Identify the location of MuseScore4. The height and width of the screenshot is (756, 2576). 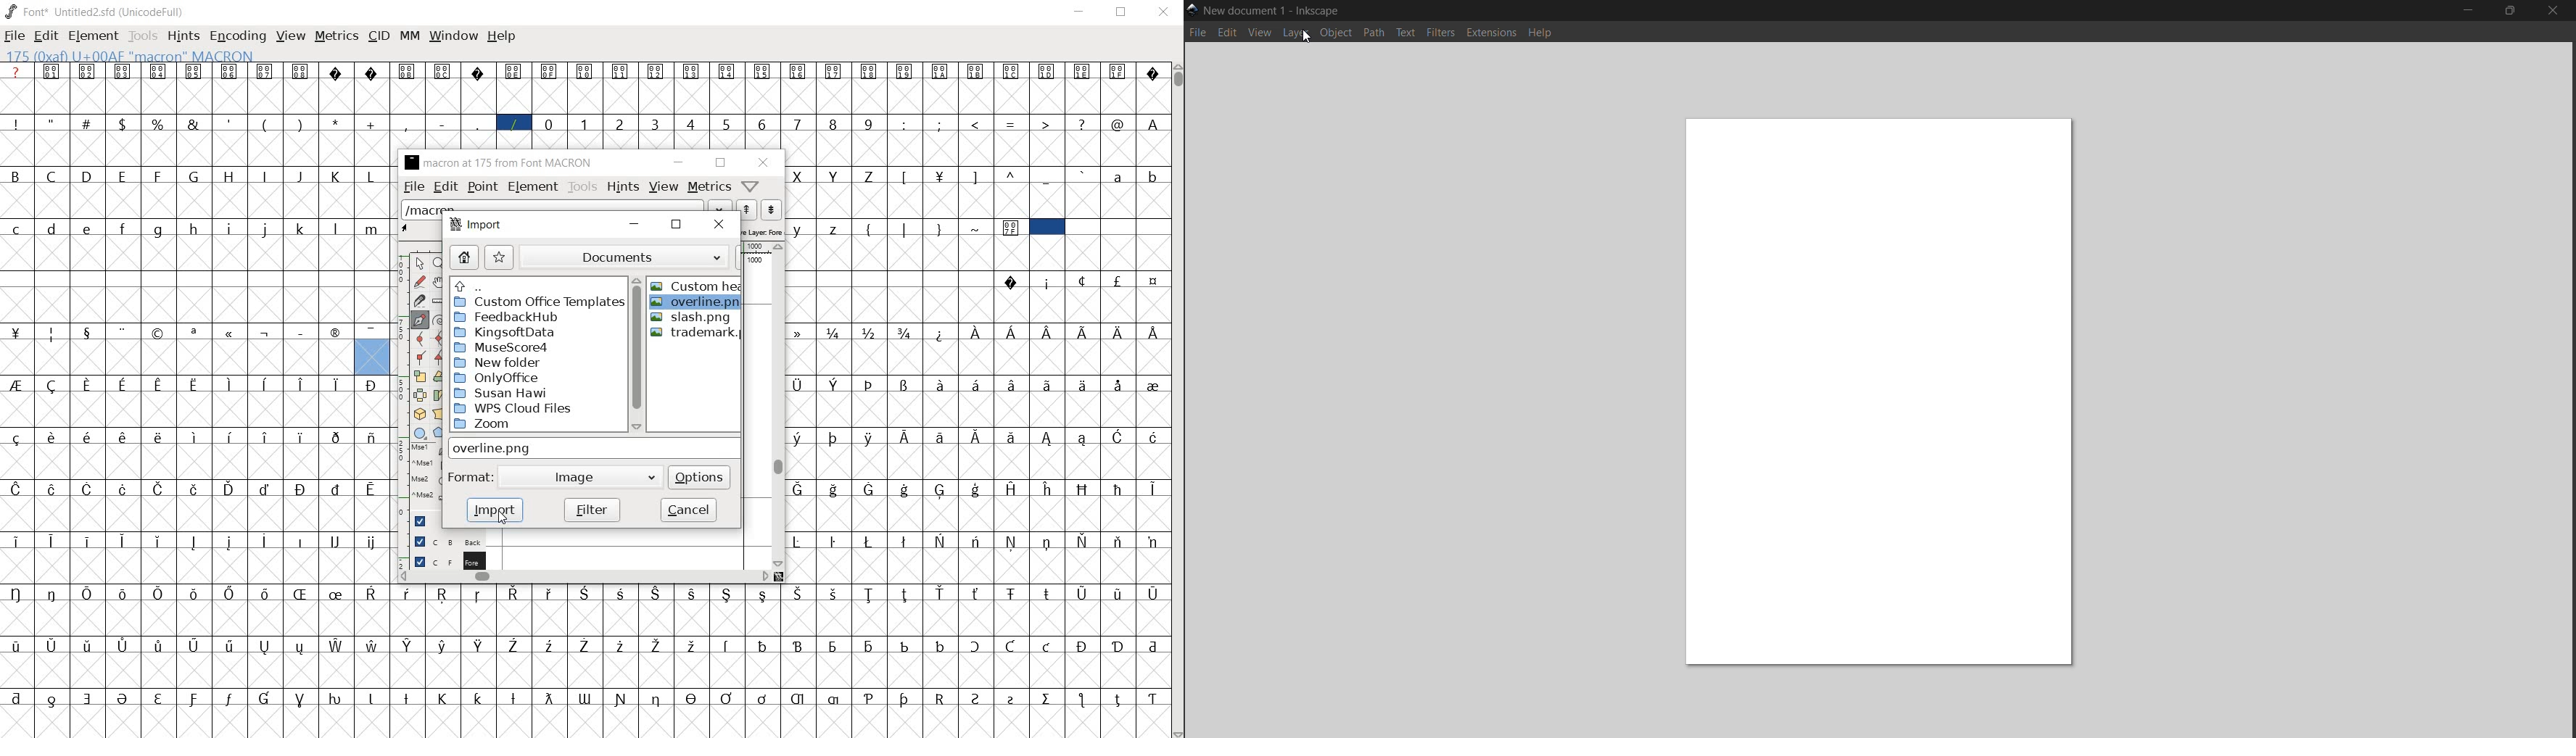
(521, 349).